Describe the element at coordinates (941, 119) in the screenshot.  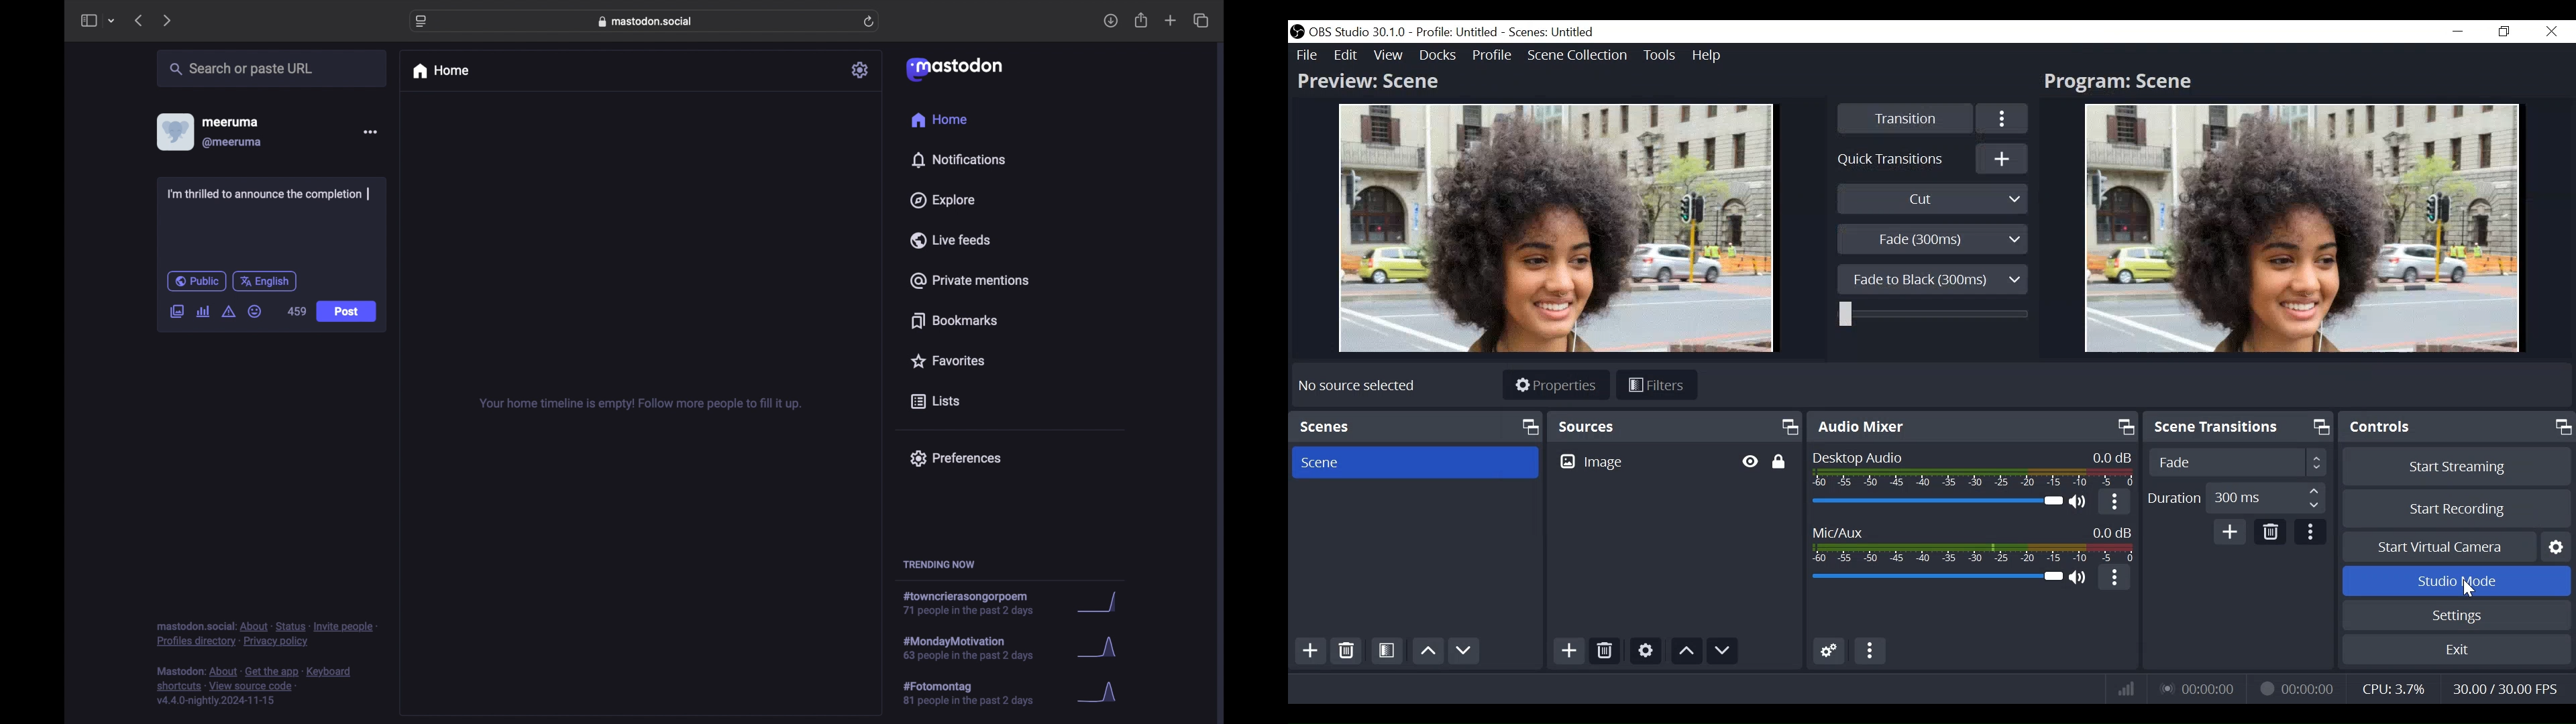
I see `home` at that location.